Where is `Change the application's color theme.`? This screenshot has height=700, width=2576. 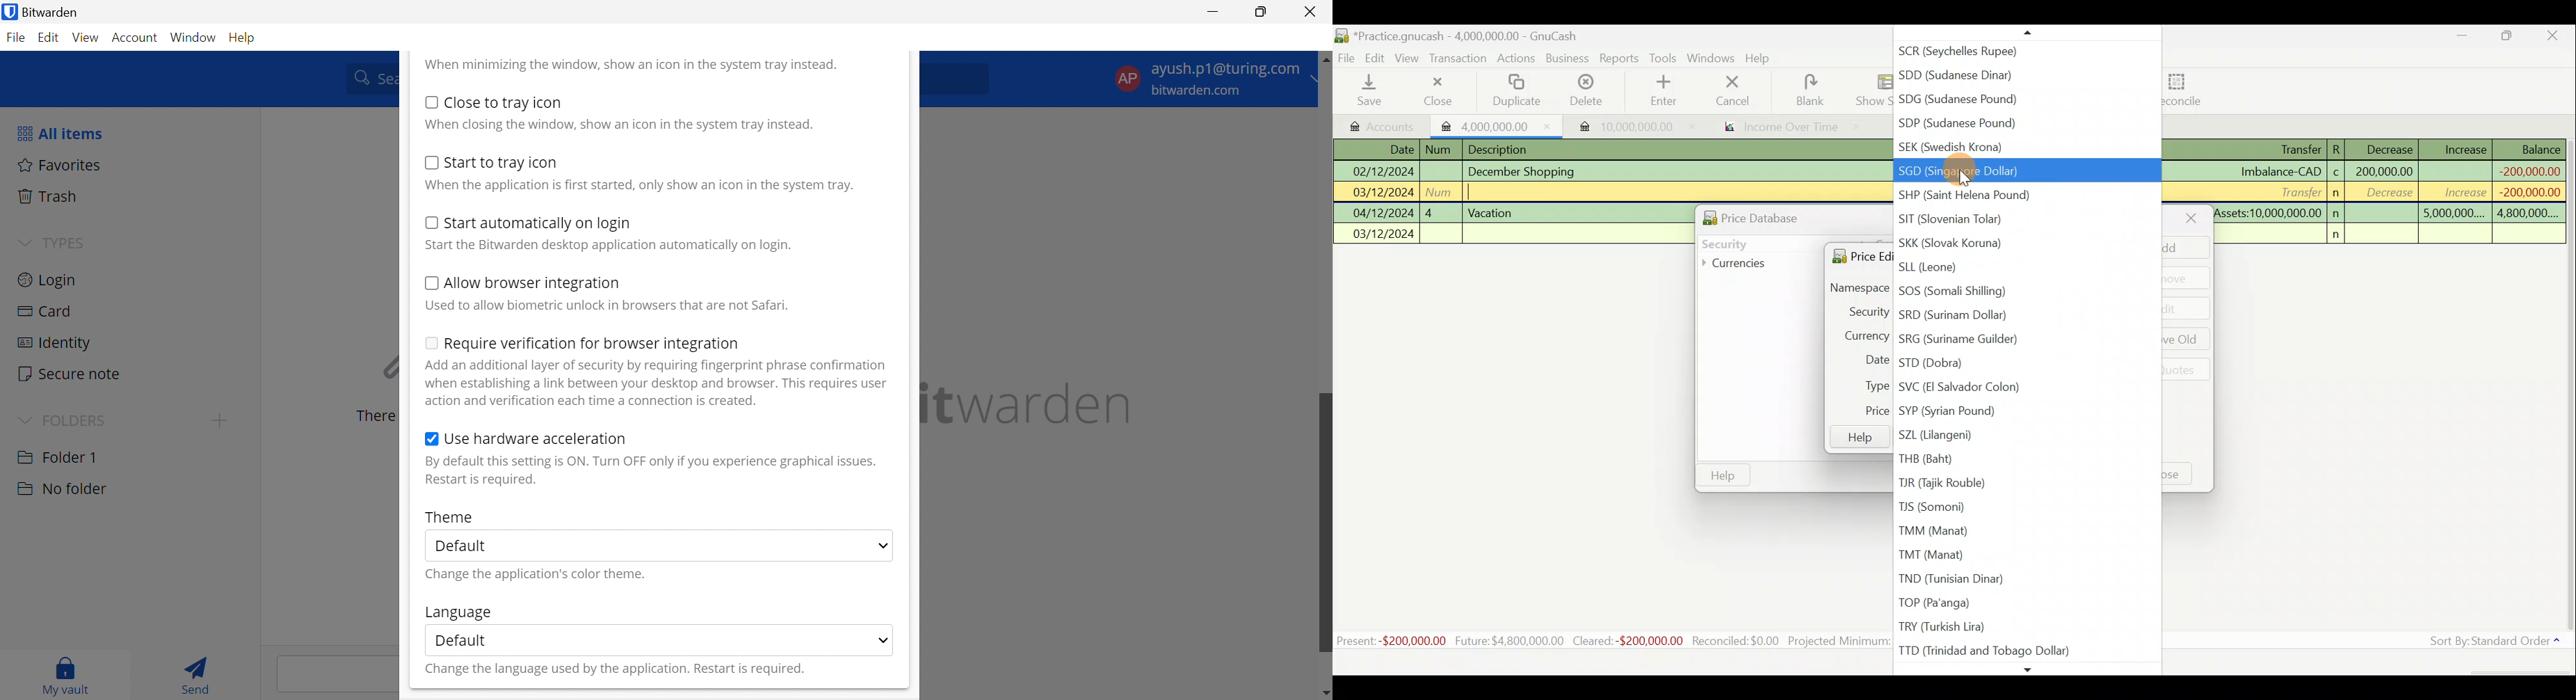
Change the application's color theme. is located at coordinates (538, 575).